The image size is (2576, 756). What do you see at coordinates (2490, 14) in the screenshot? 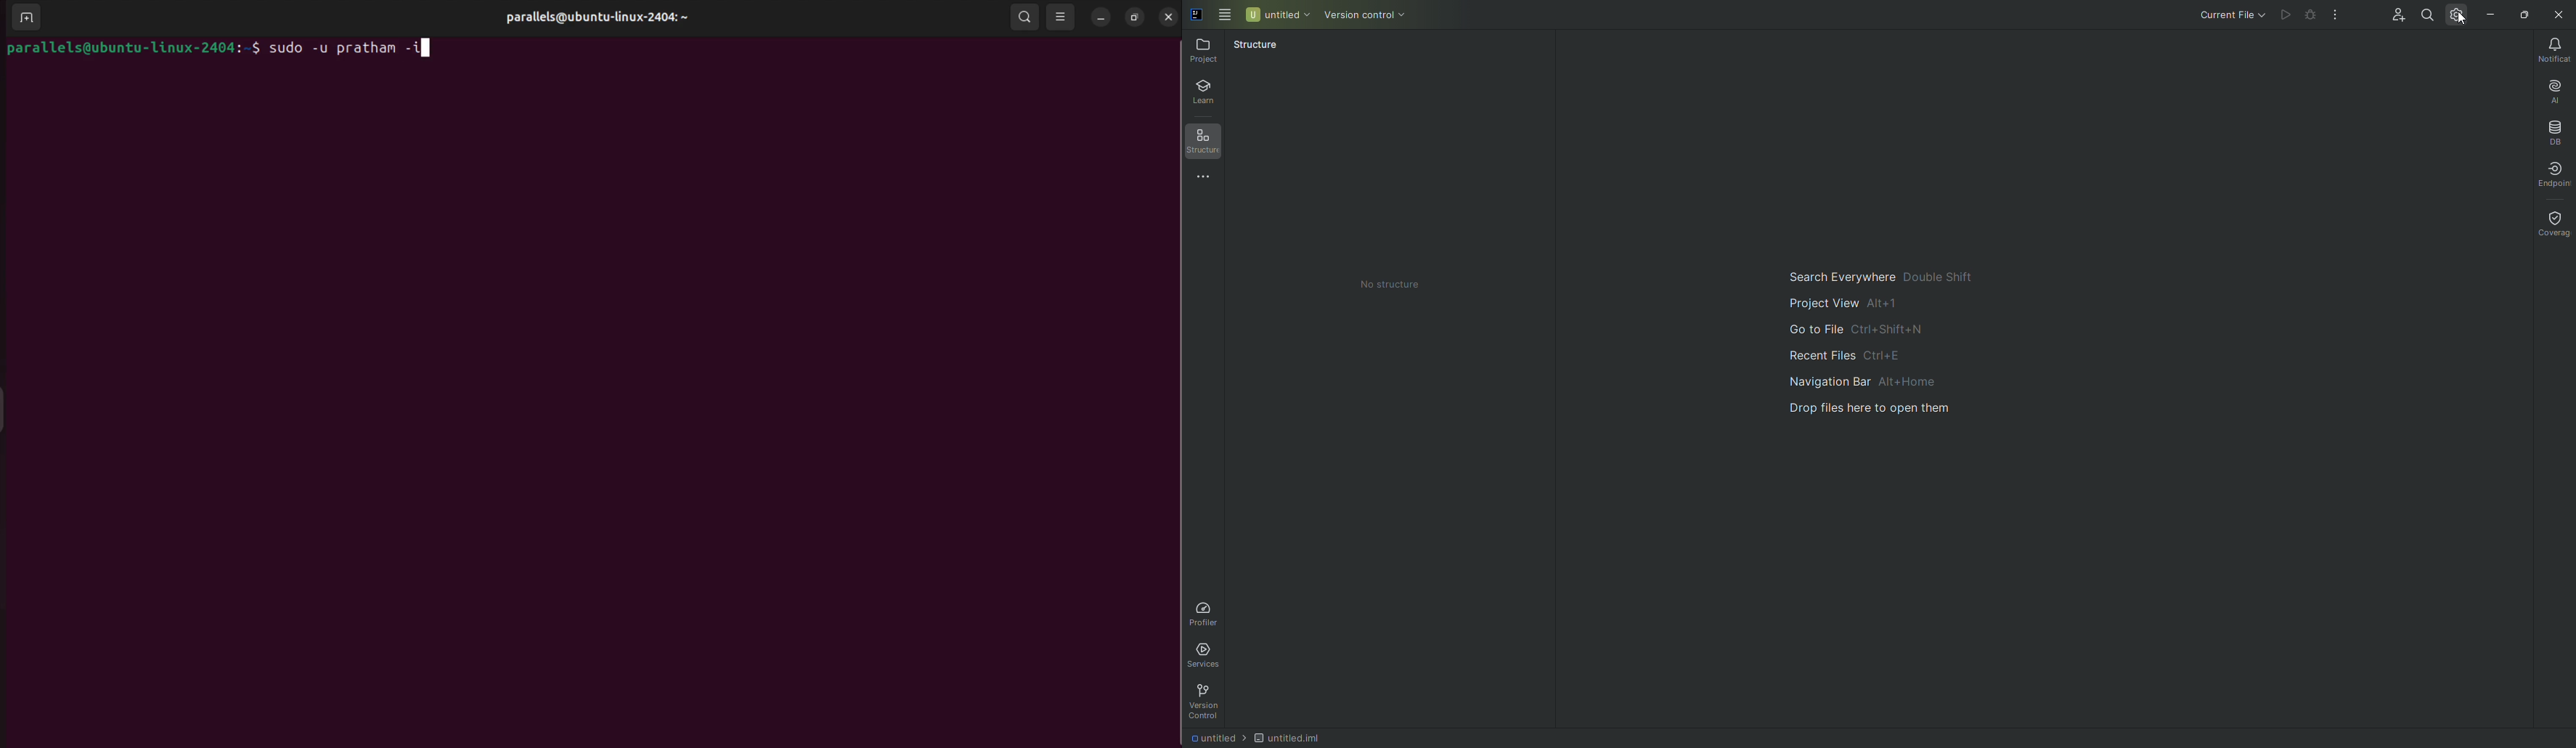
I see `Minimize` at bounding box center [2490, 14].